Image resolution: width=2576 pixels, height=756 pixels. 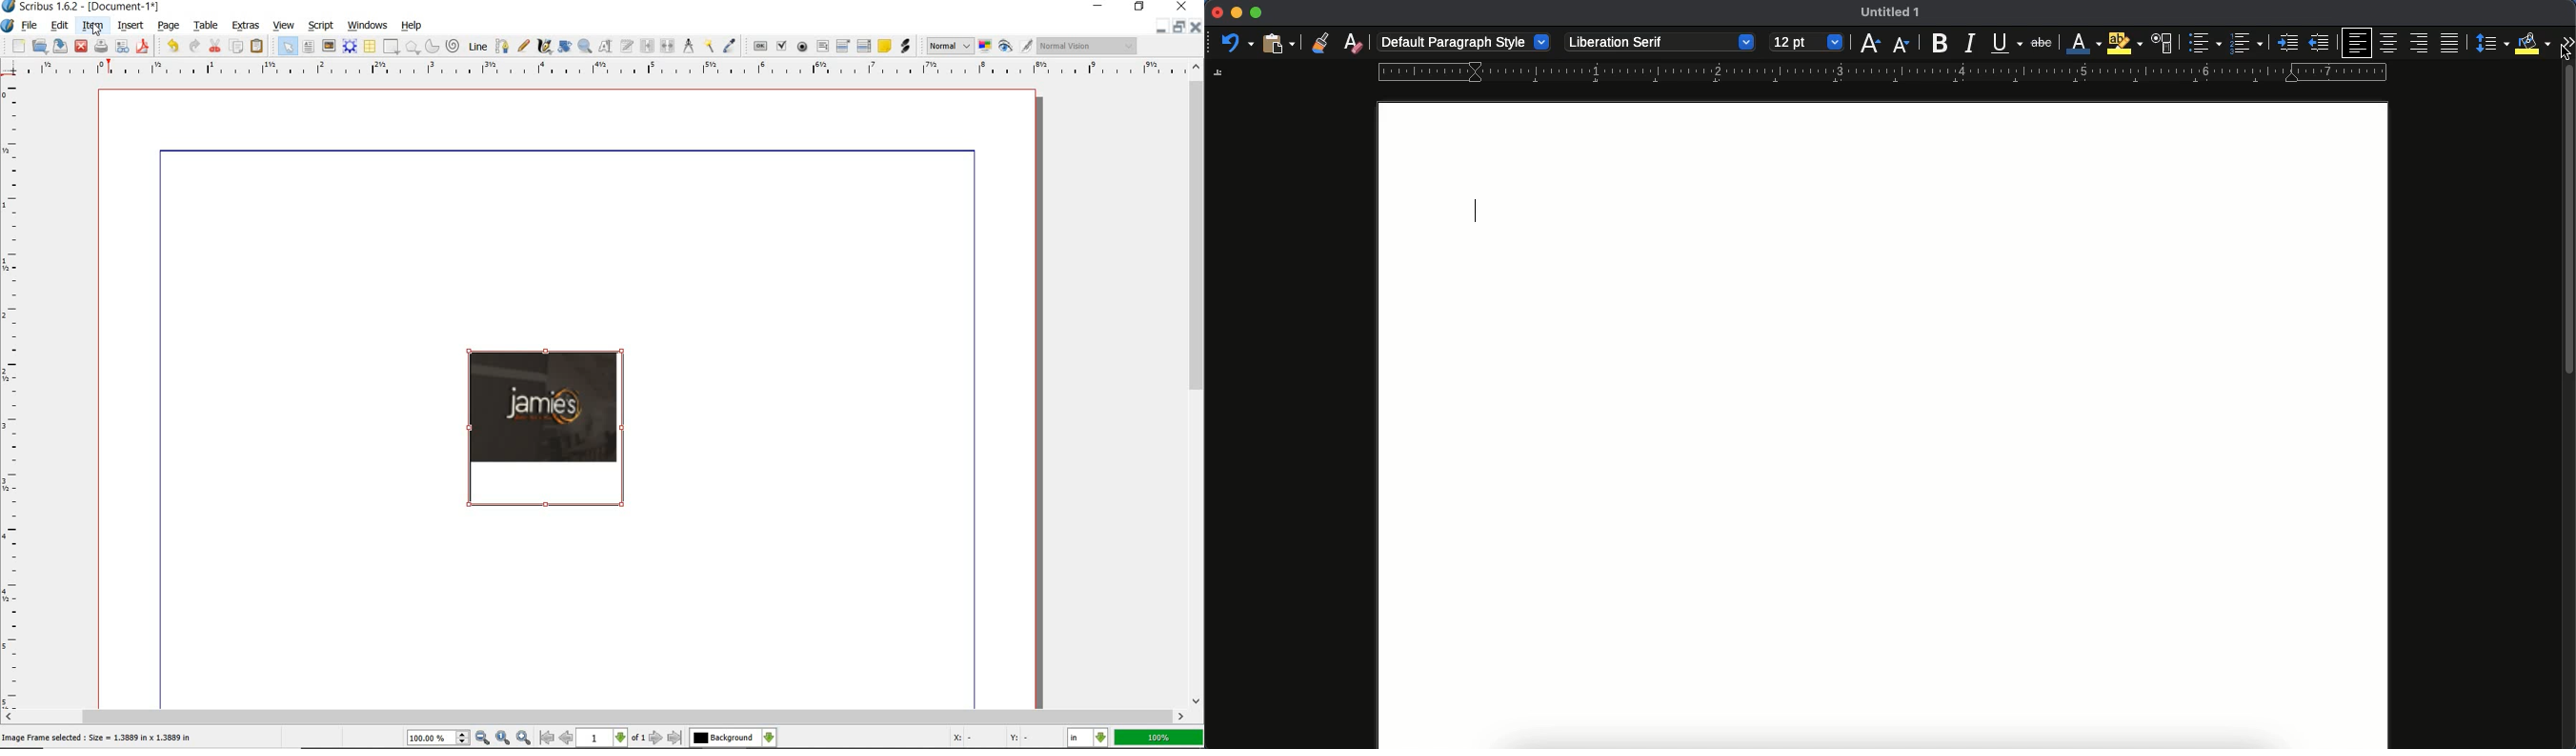 I want to click on bullet, so click(x=2204, y=43).